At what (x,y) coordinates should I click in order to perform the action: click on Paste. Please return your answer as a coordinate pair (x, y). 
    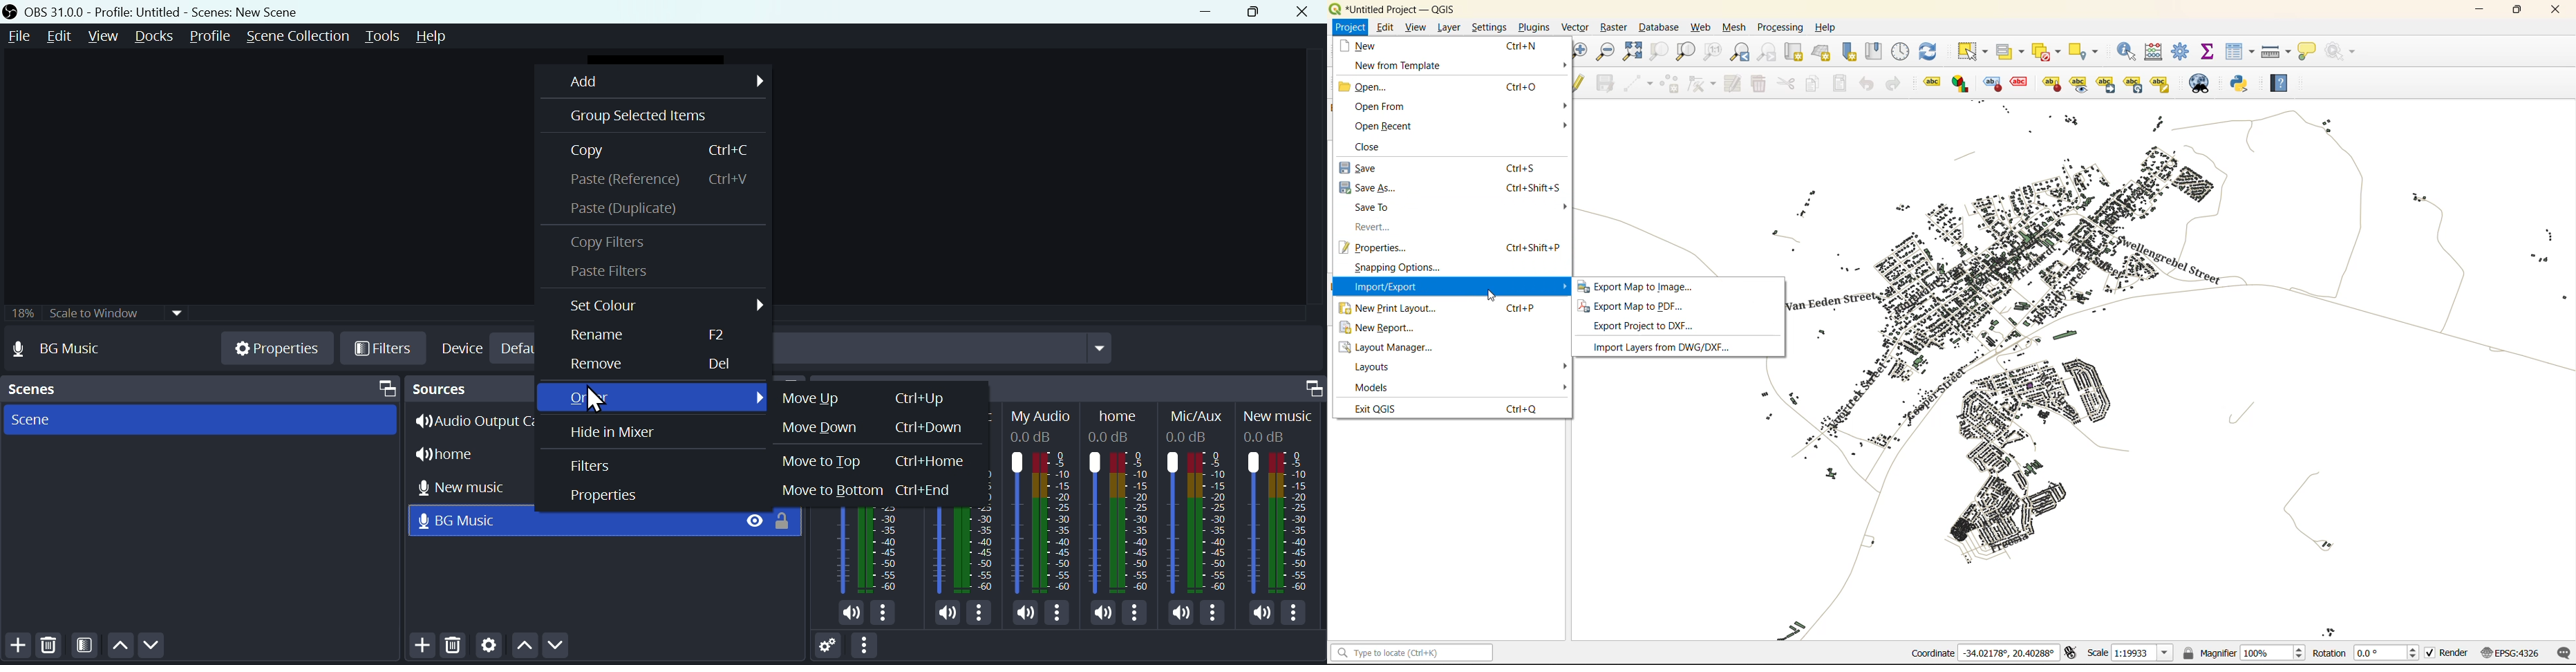
    Looking at the image, I should click on (656, 178).